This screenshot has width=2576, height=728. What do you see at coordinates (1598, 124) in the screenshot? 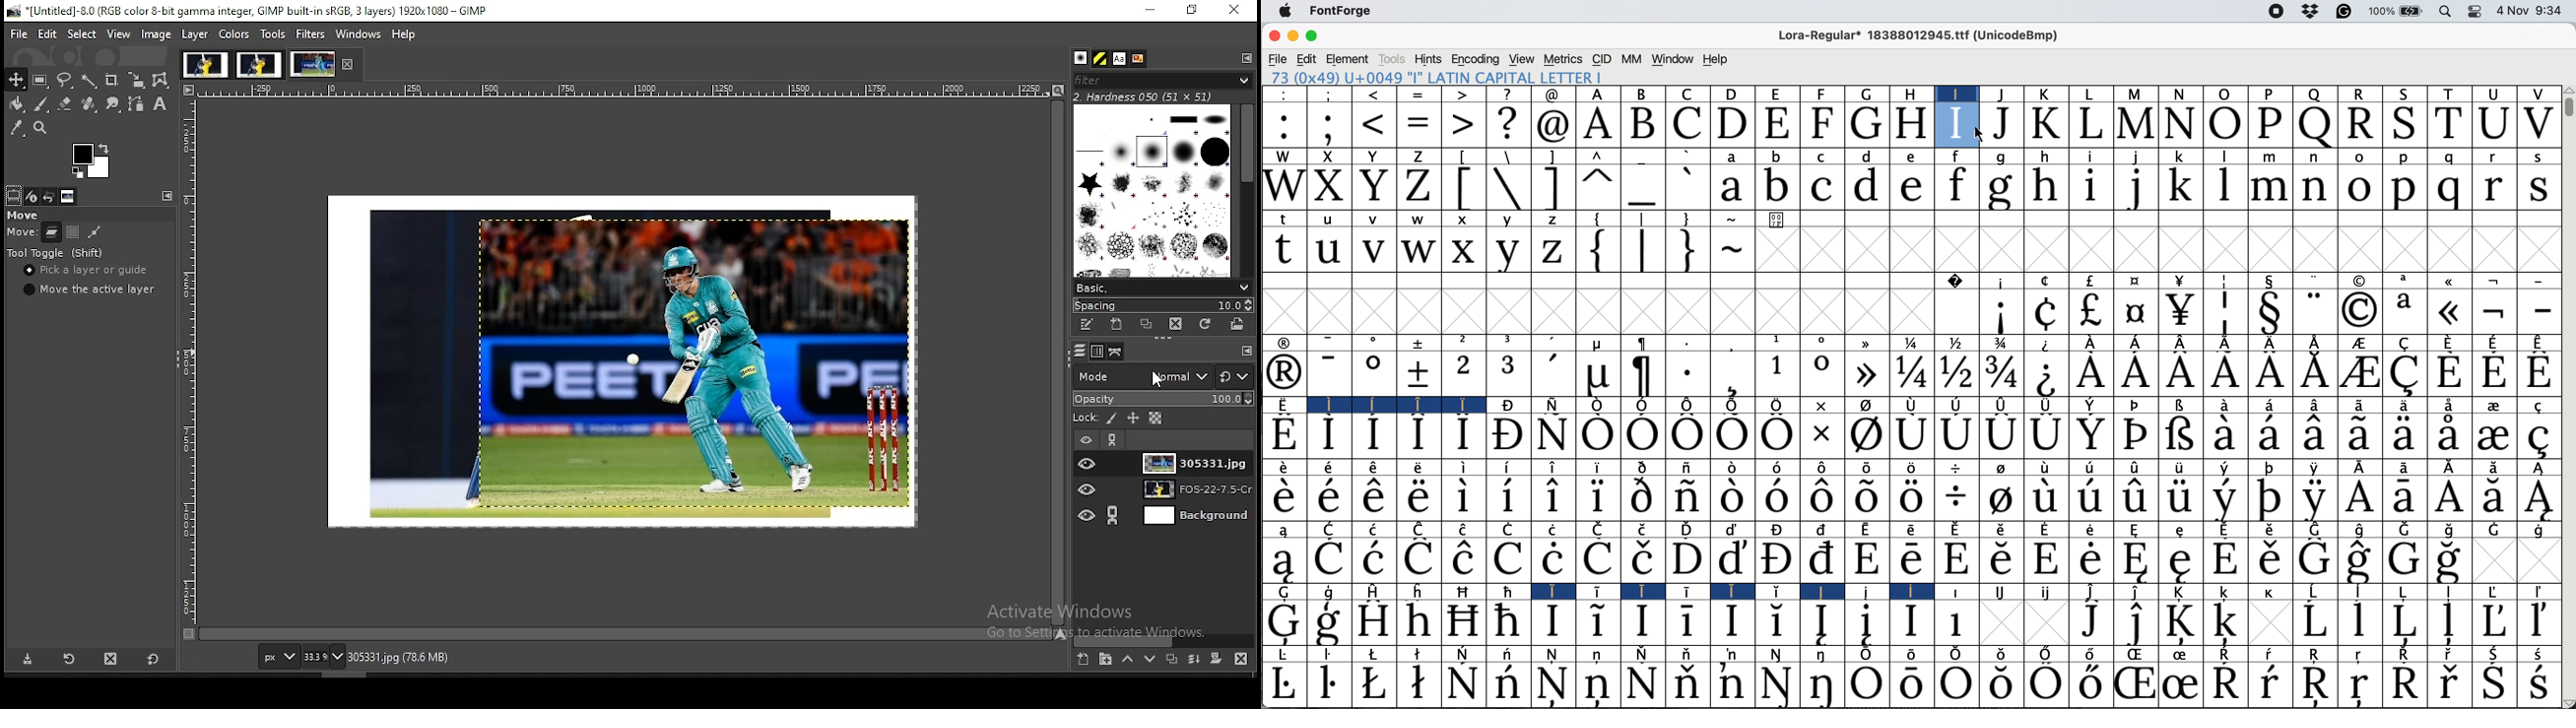
I see `A` at bounding box center [1598, 124].